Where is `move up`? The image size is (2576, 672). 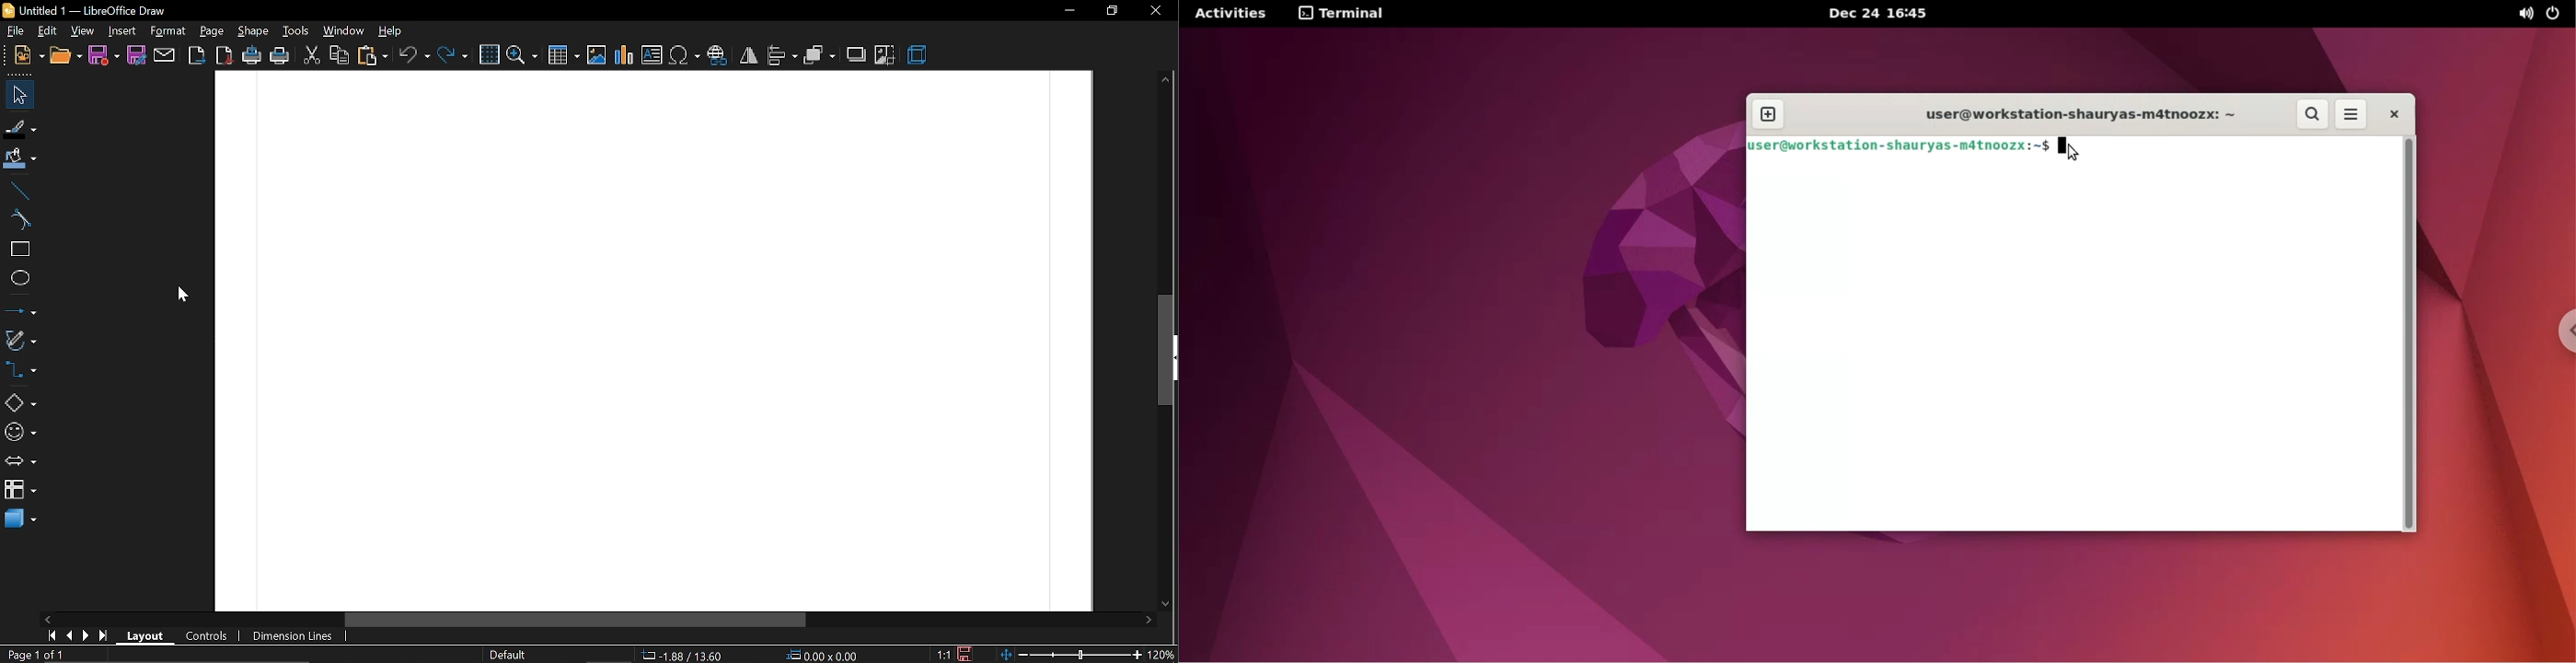 move up is located at coordinates (1169, 76).